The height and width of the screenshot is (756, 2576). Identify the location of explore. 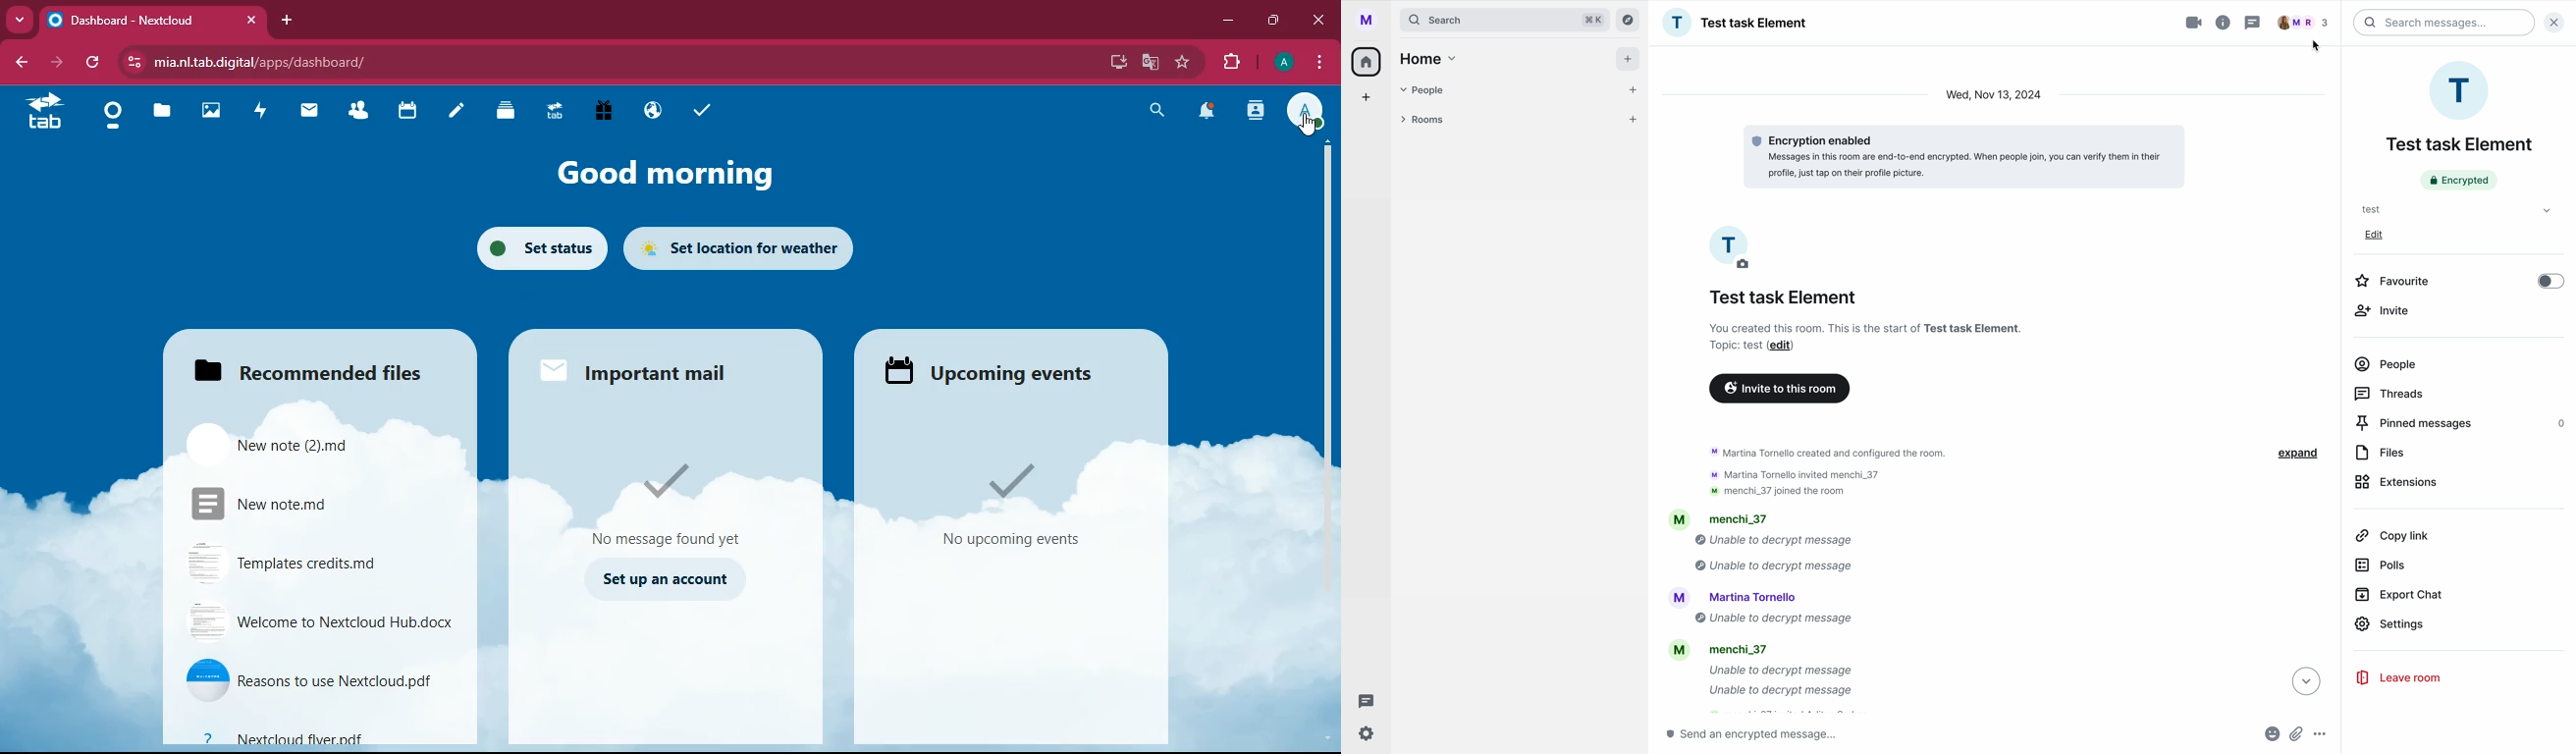
(1628, 21).